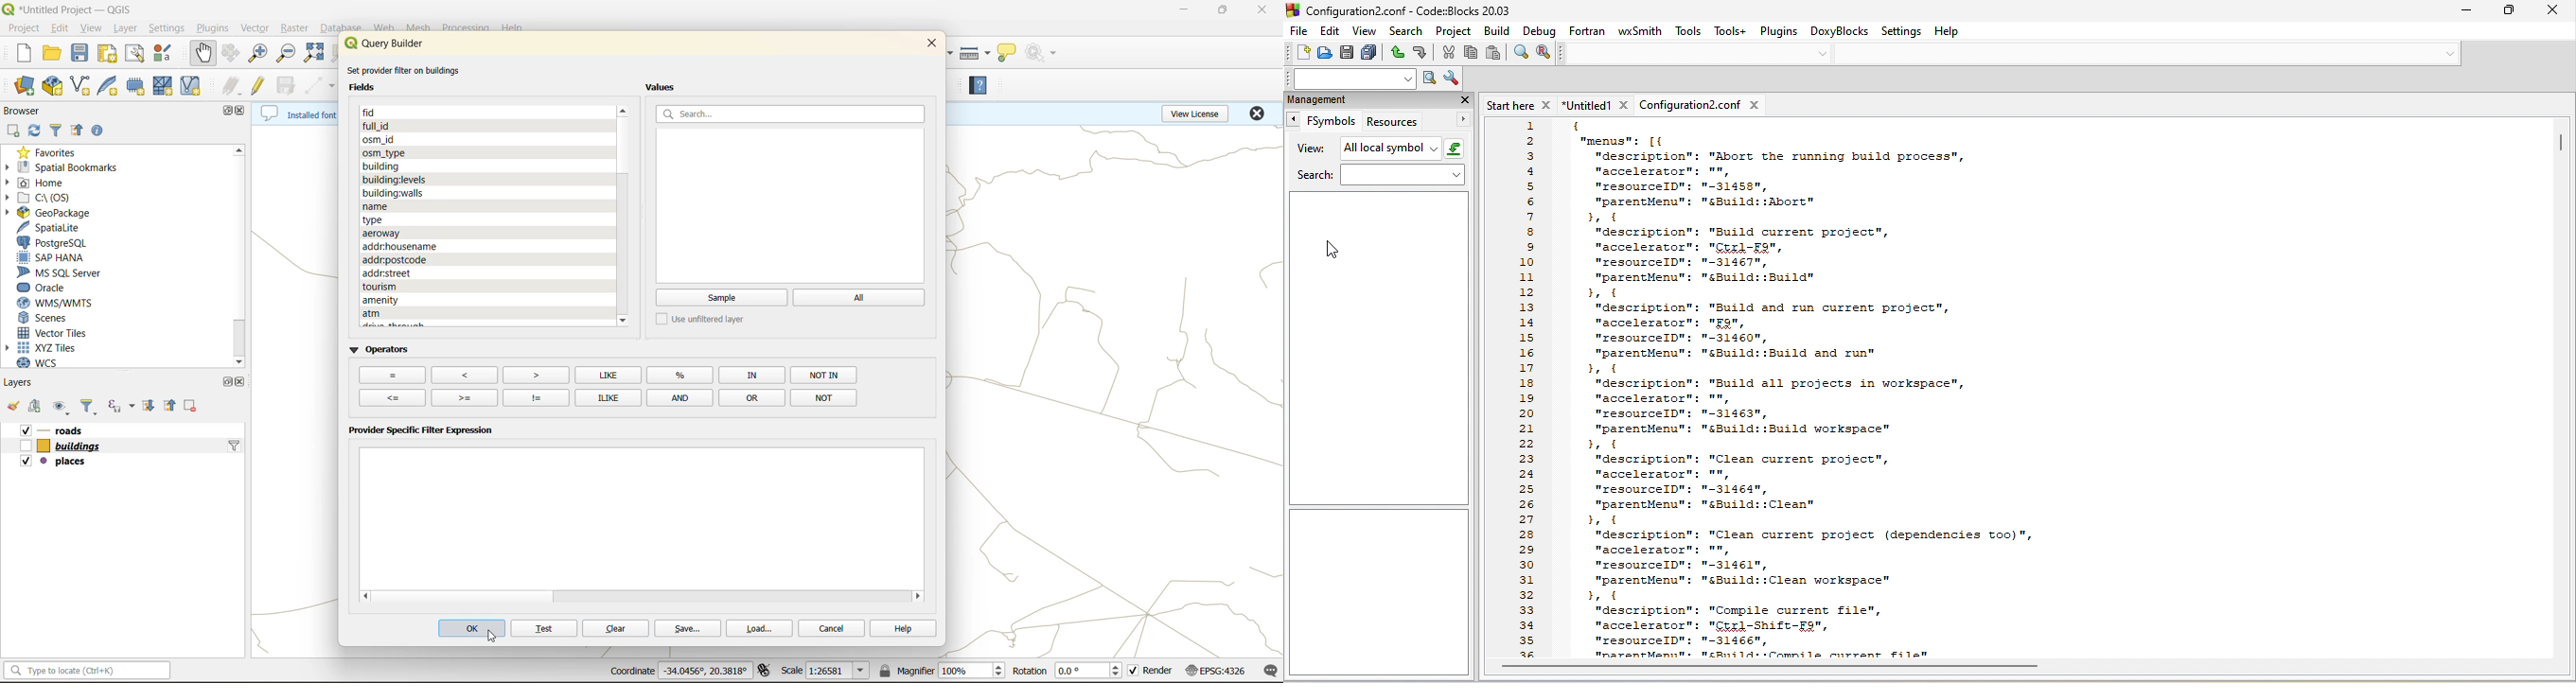  Describe the element at coordinates (1327, 54) in the screenshot. I see `open` at that location.